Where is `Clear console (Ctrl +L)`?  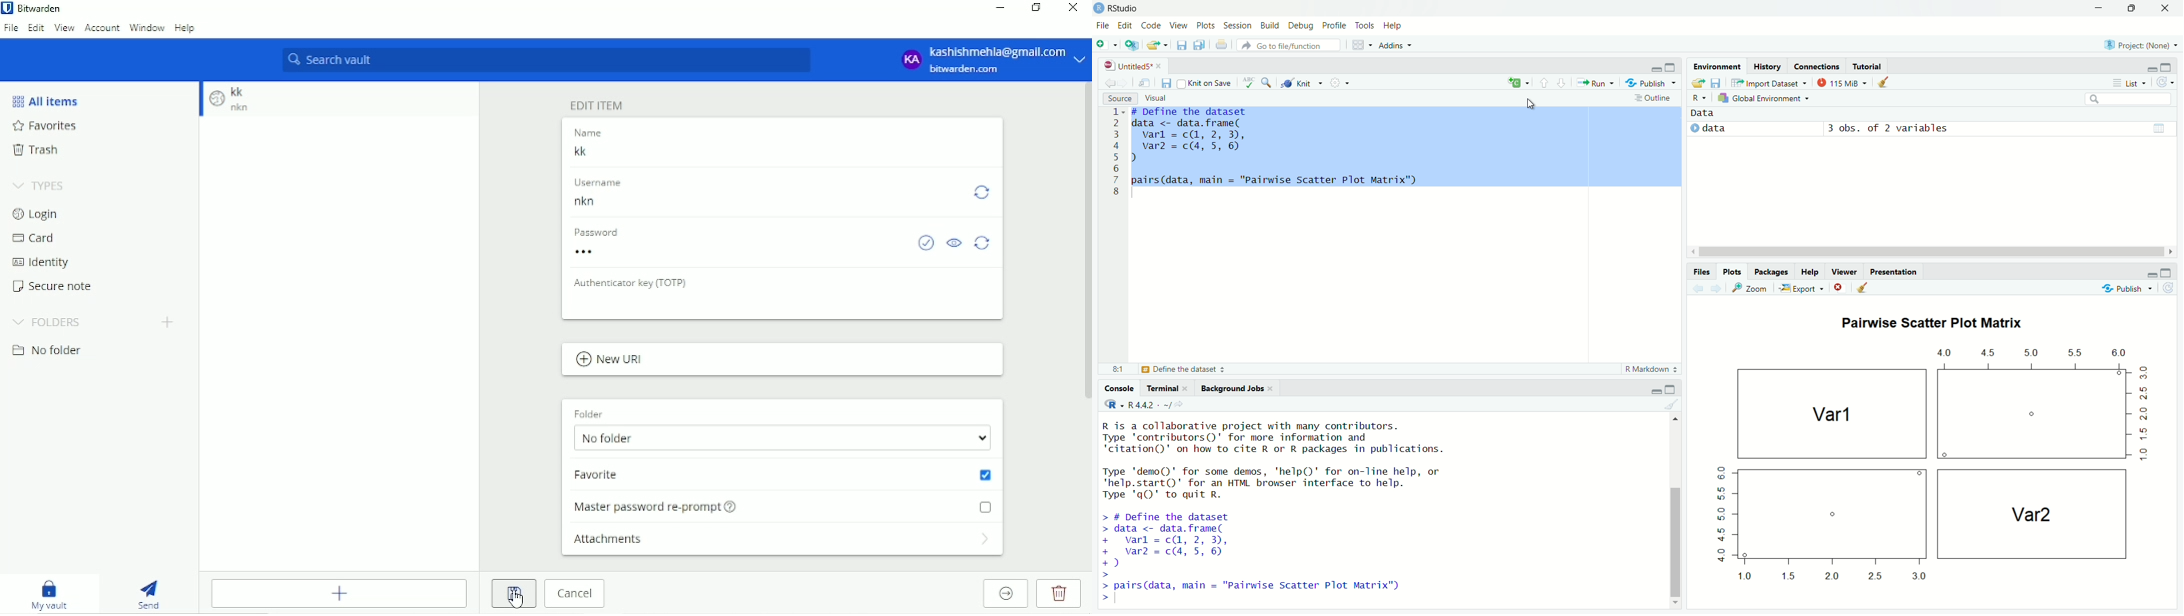
Clear console (Ctrl +L) is located at coordinates (1679, 404).